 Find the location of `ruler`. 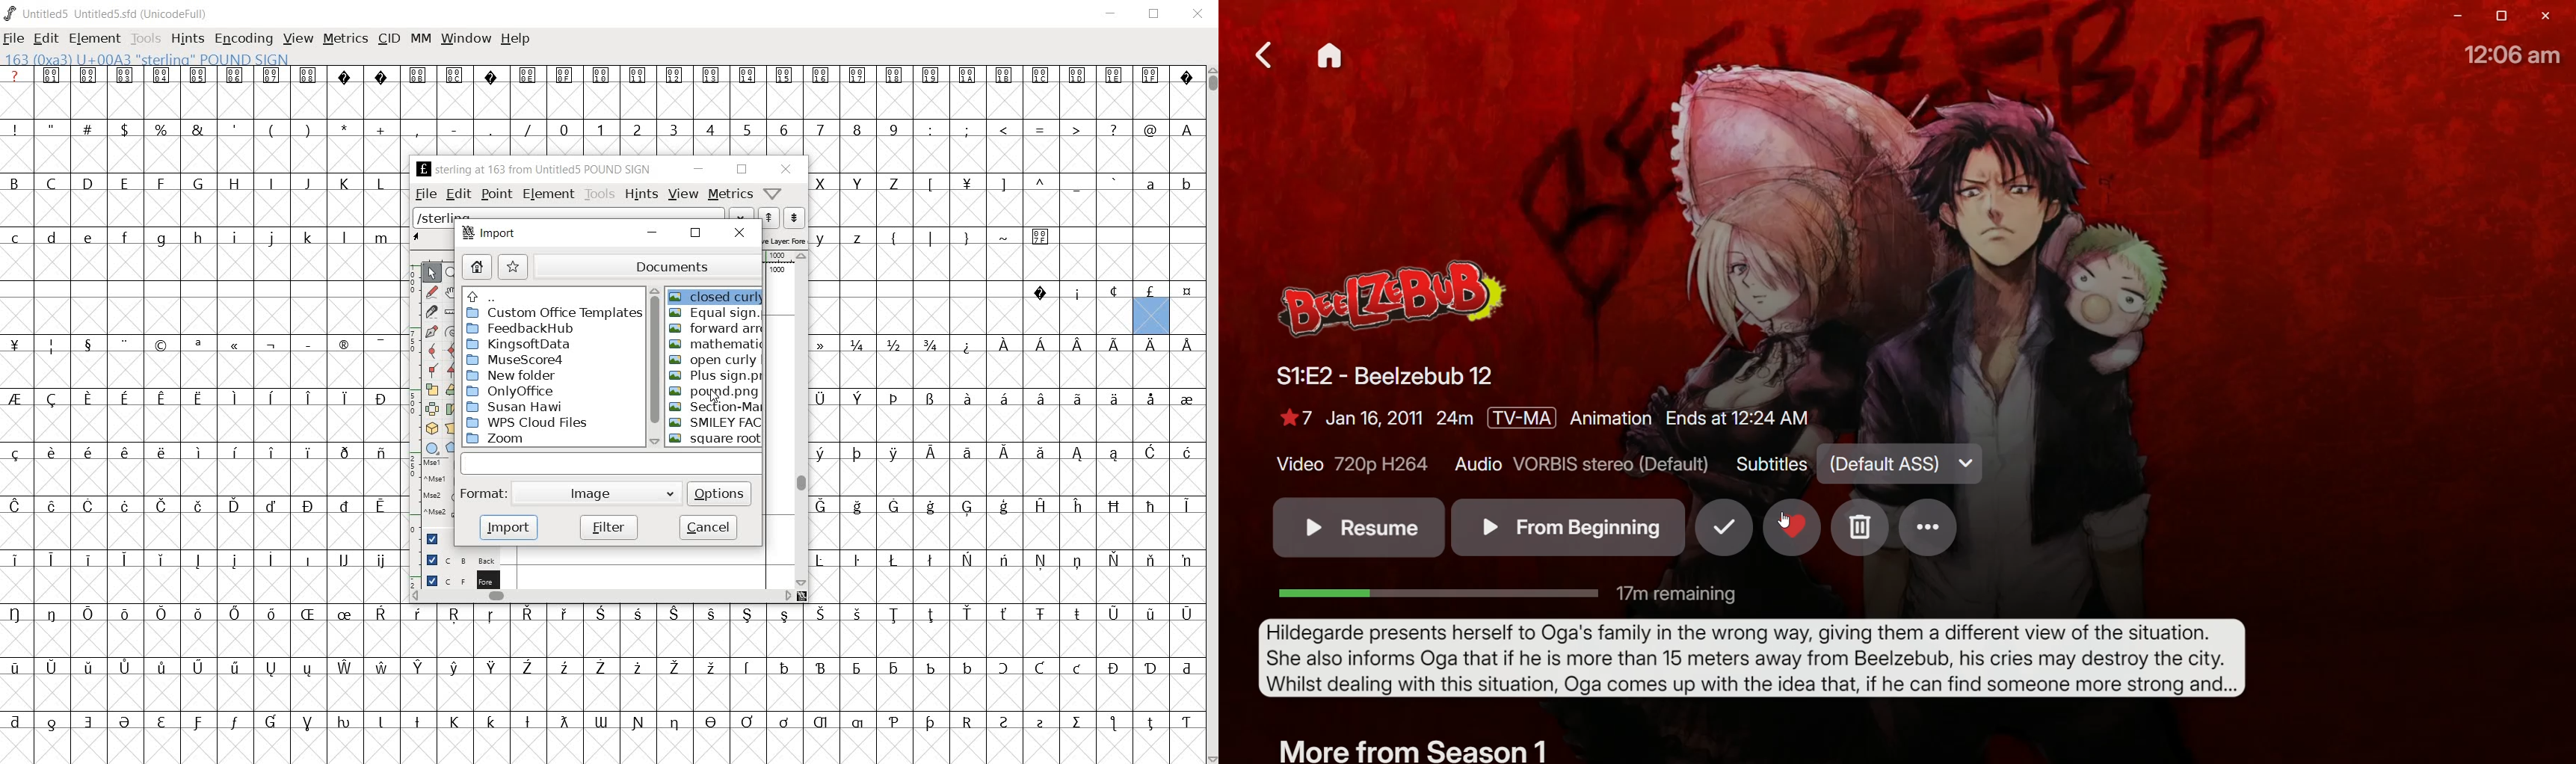

ruler is located at coordinates (452, 314).